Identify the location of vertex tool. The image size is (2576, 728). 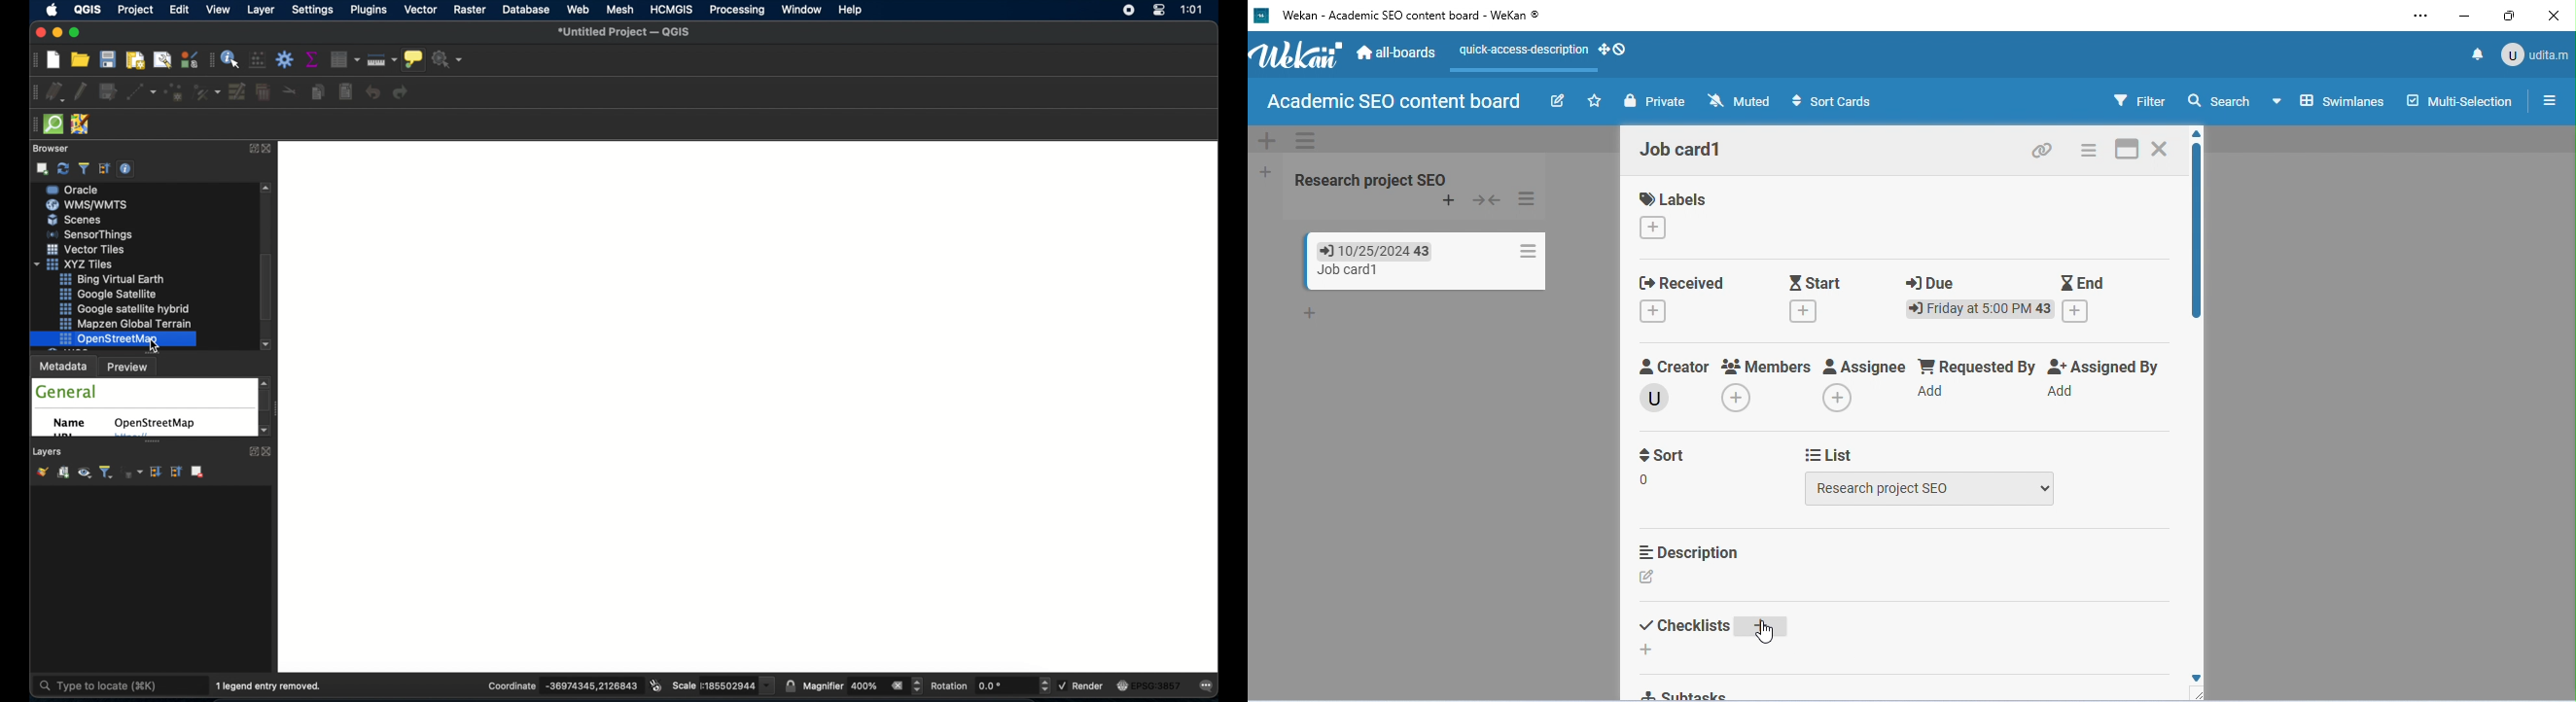
(207, 92).